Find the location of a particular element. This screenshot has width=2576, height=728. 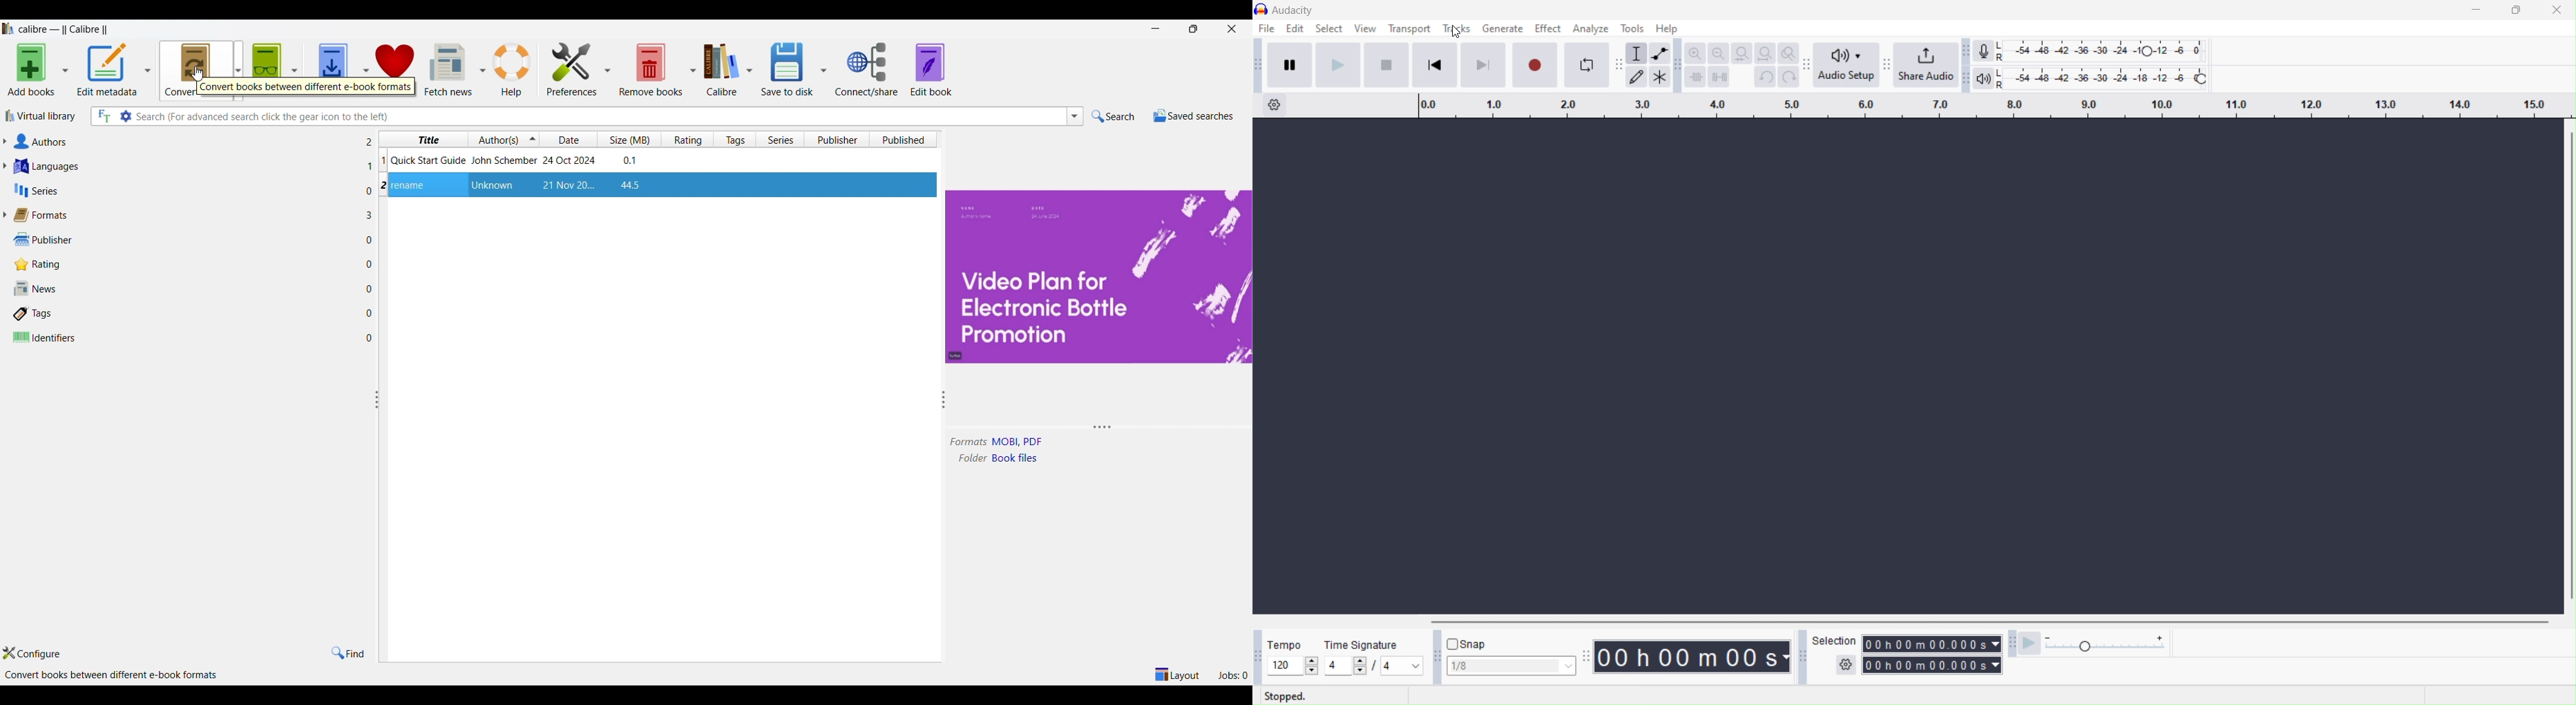

Selection is located at coordinates (1835, 652).